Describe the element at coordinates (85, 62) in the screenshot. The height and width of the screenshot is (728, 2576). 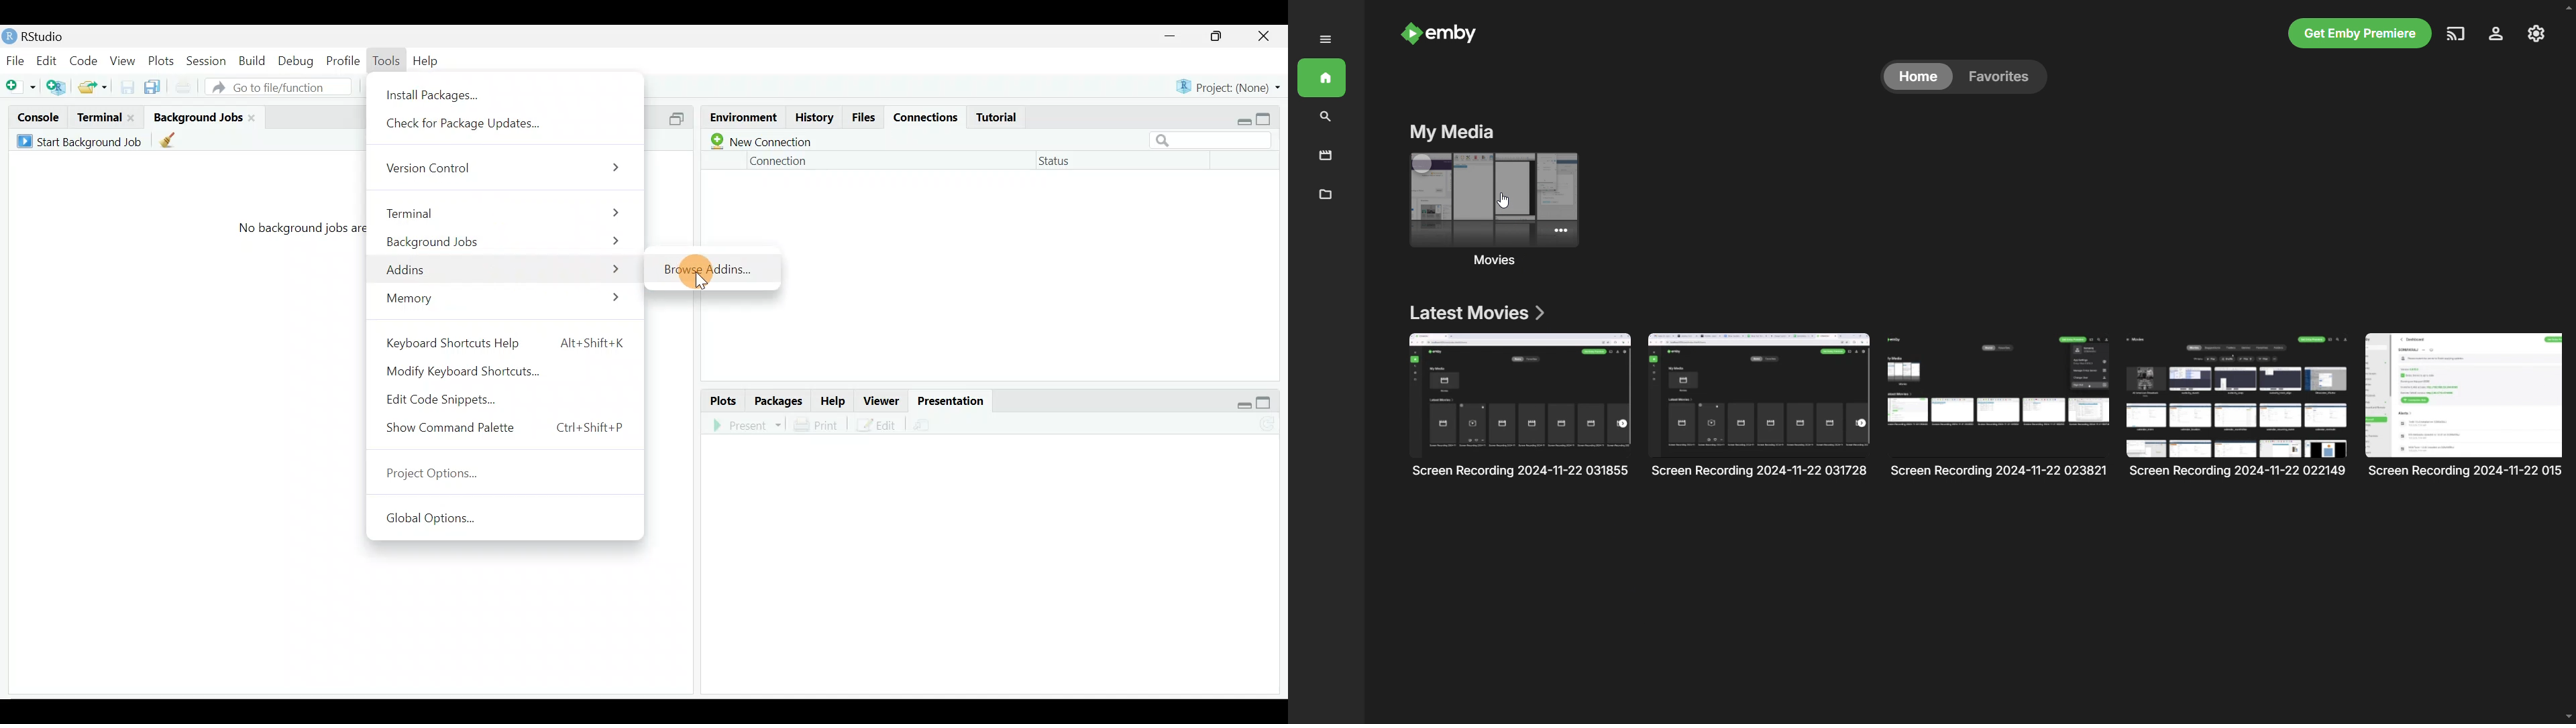
I see `Code` at that location.